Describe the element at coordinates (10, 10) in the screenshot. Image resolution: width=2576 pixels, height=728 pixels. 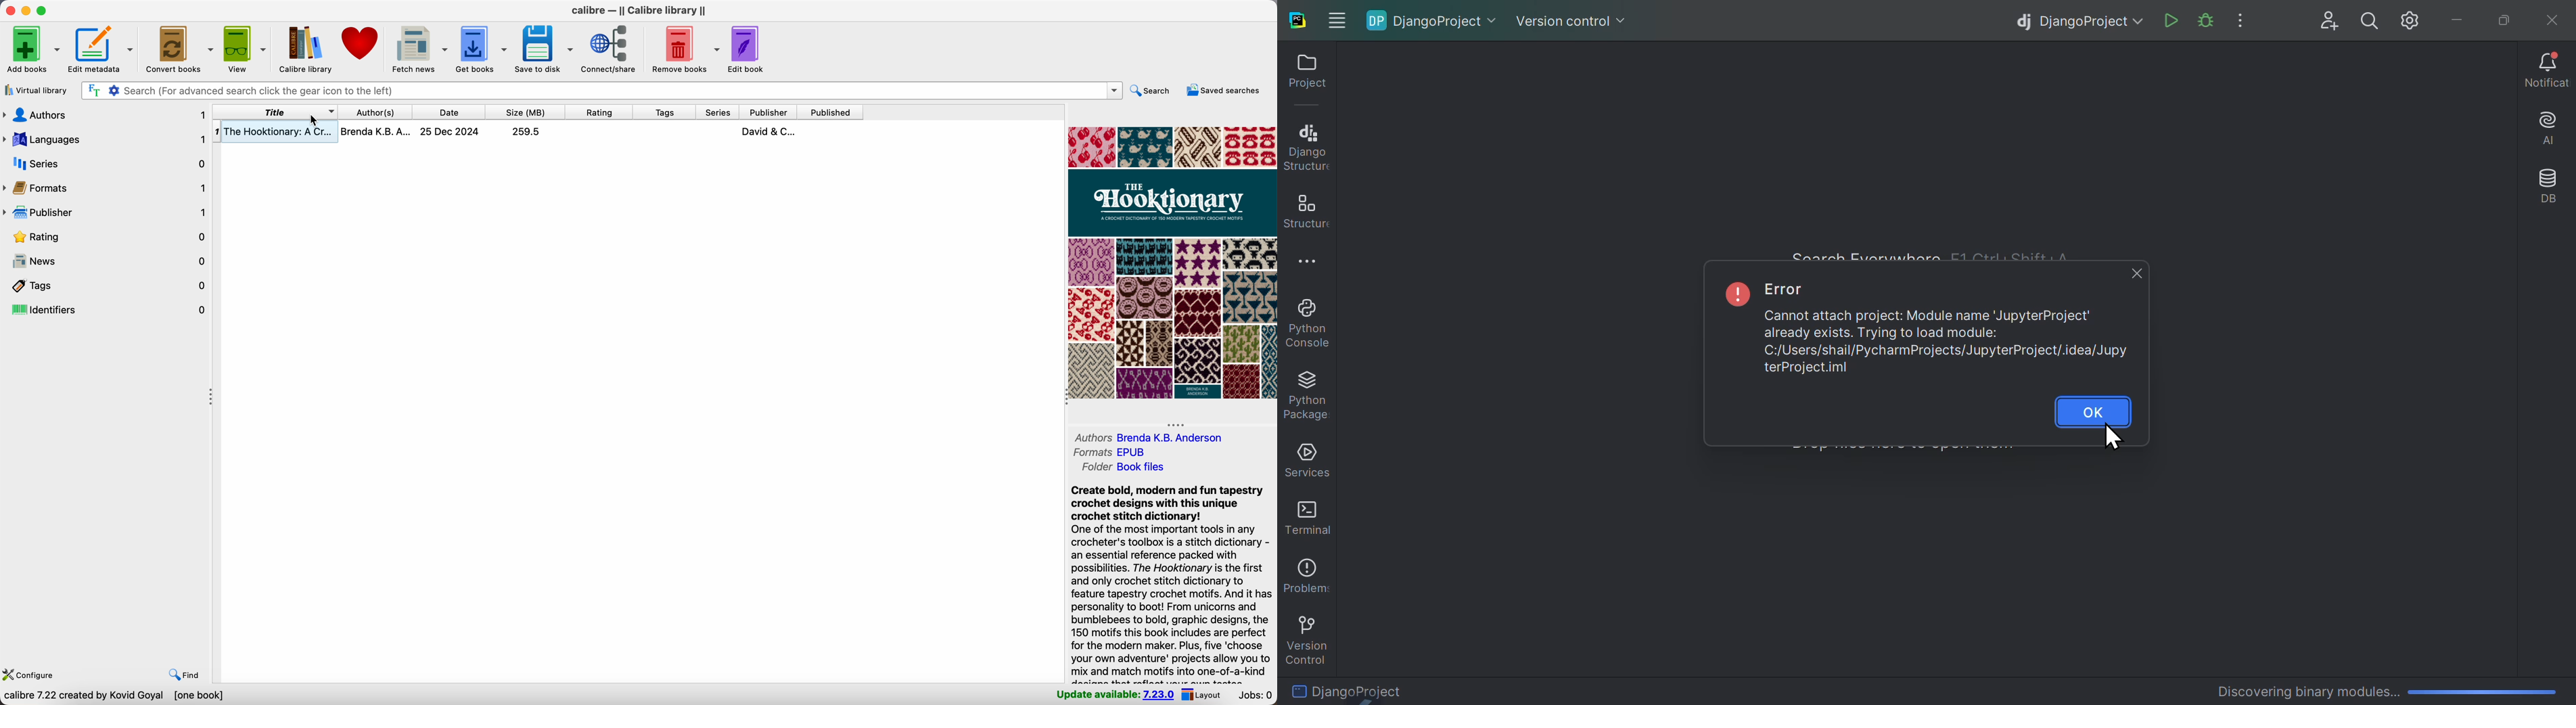
I see `close Calibre` at that location.